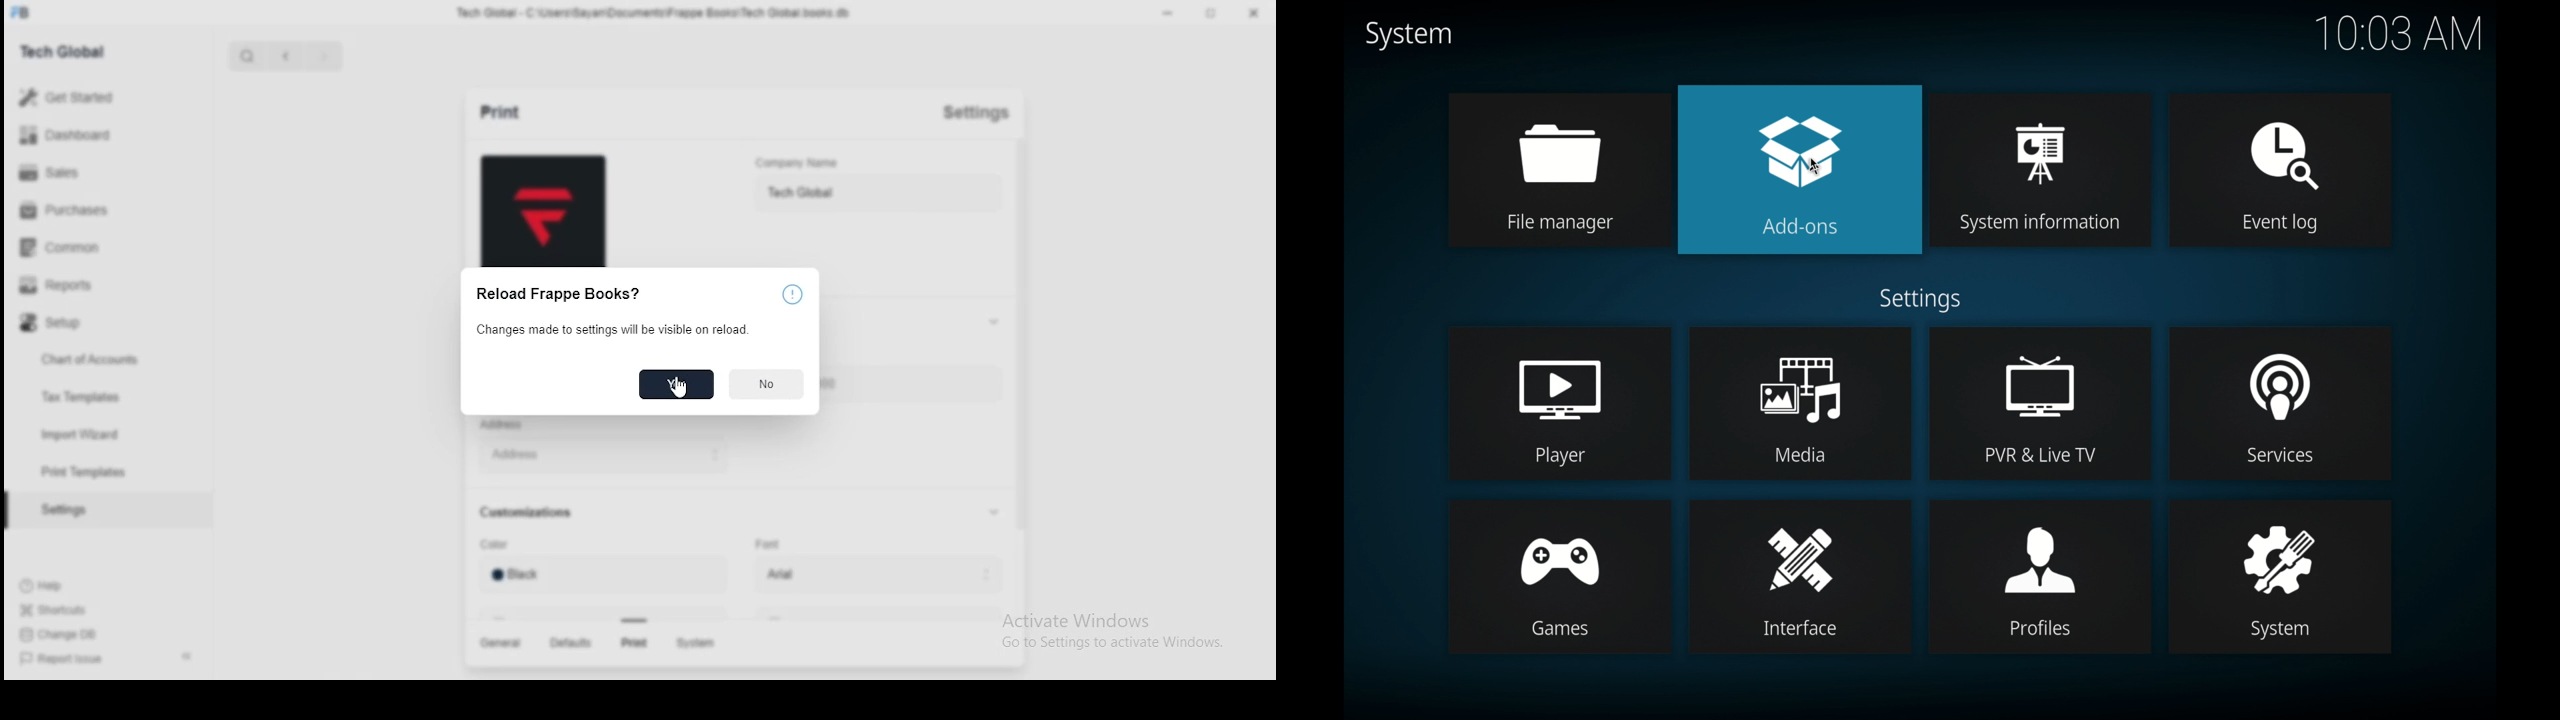 This screenshot has height=728, width=2576. Describe the element at coordinates (80, 250) in the screenshot. I see `common ` at that location.